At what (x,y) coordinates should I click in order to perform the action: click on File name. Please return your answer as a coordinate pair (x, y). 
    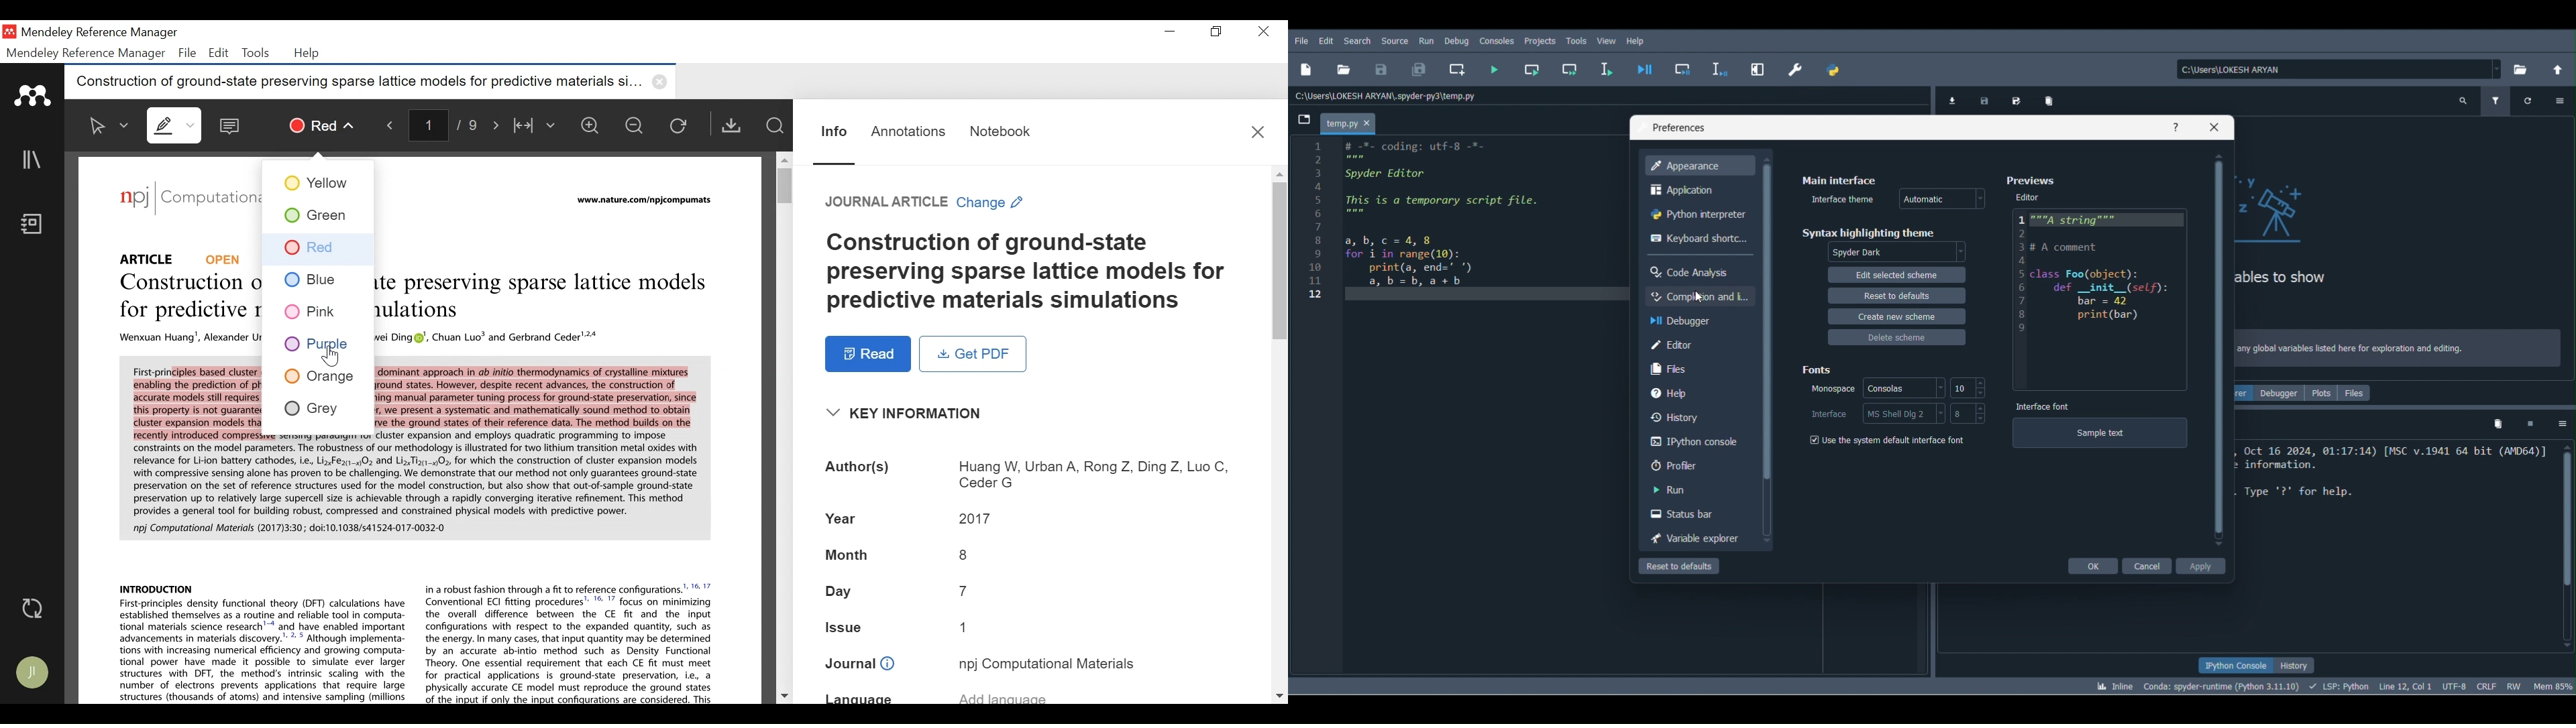
    Looking at the image, I should click on (1352, 119).